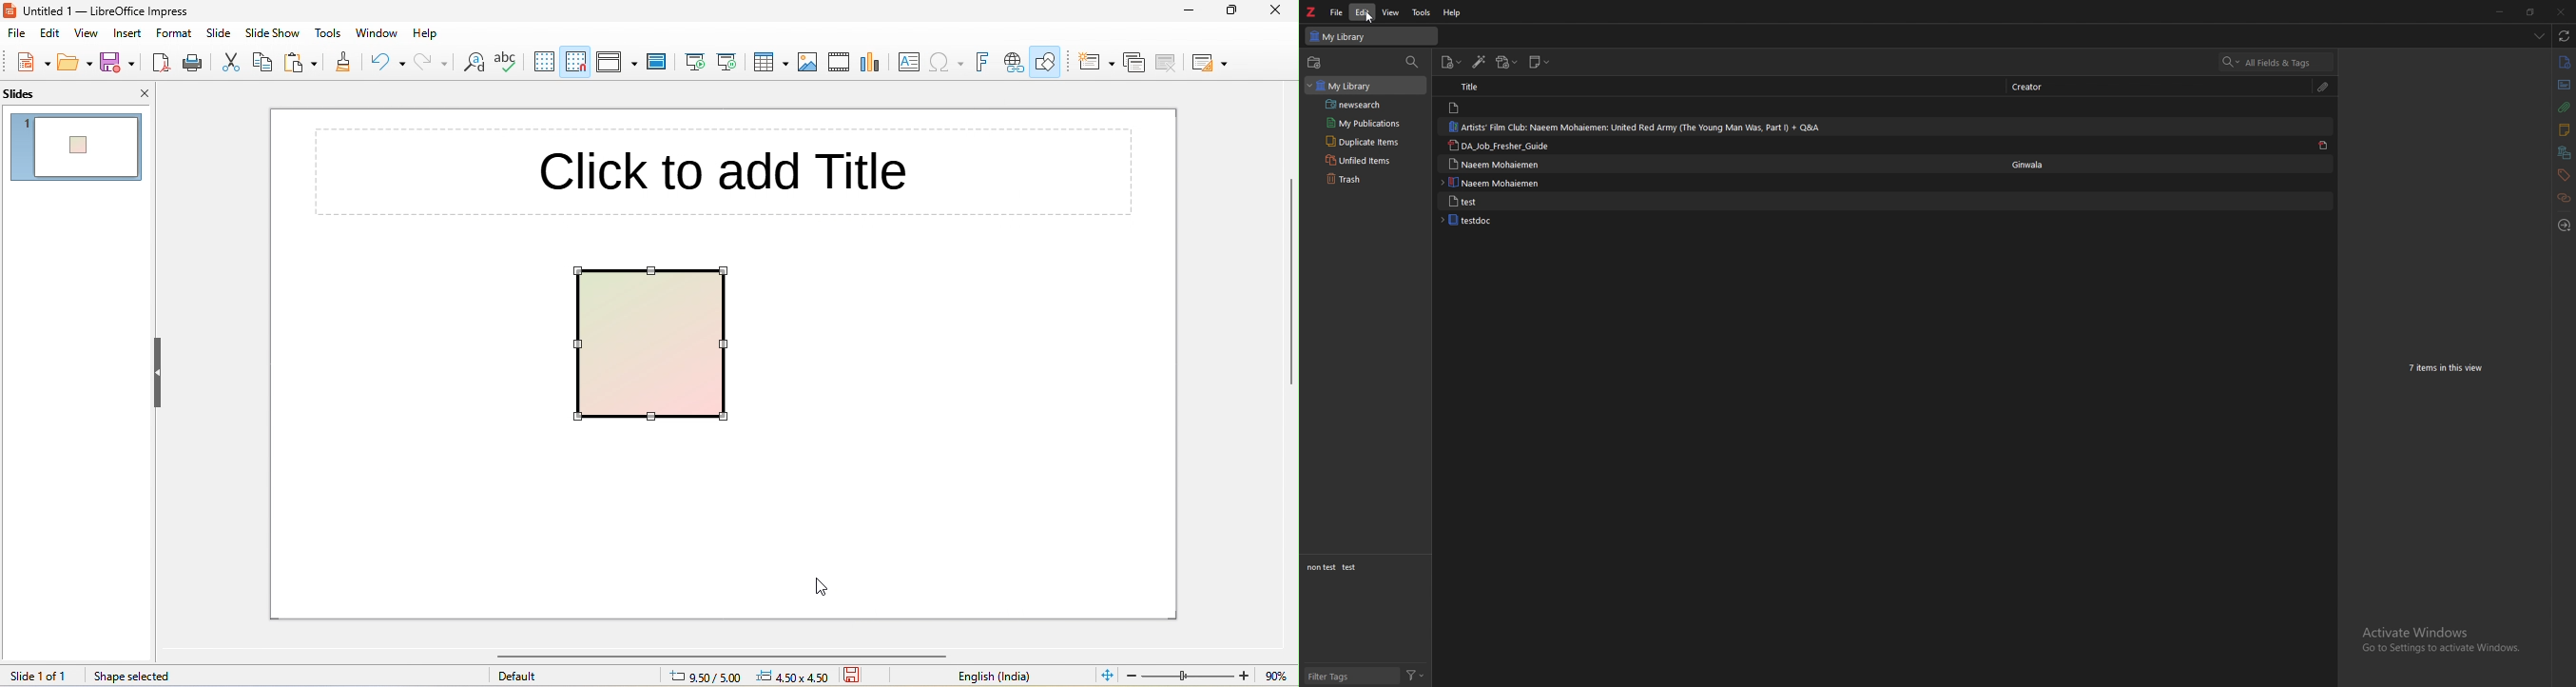 This screenshot has width=2576, height=700. What do you see at coordinates (839, 62) in the screenshot?
I see `media` at bounding box center [839, 62].